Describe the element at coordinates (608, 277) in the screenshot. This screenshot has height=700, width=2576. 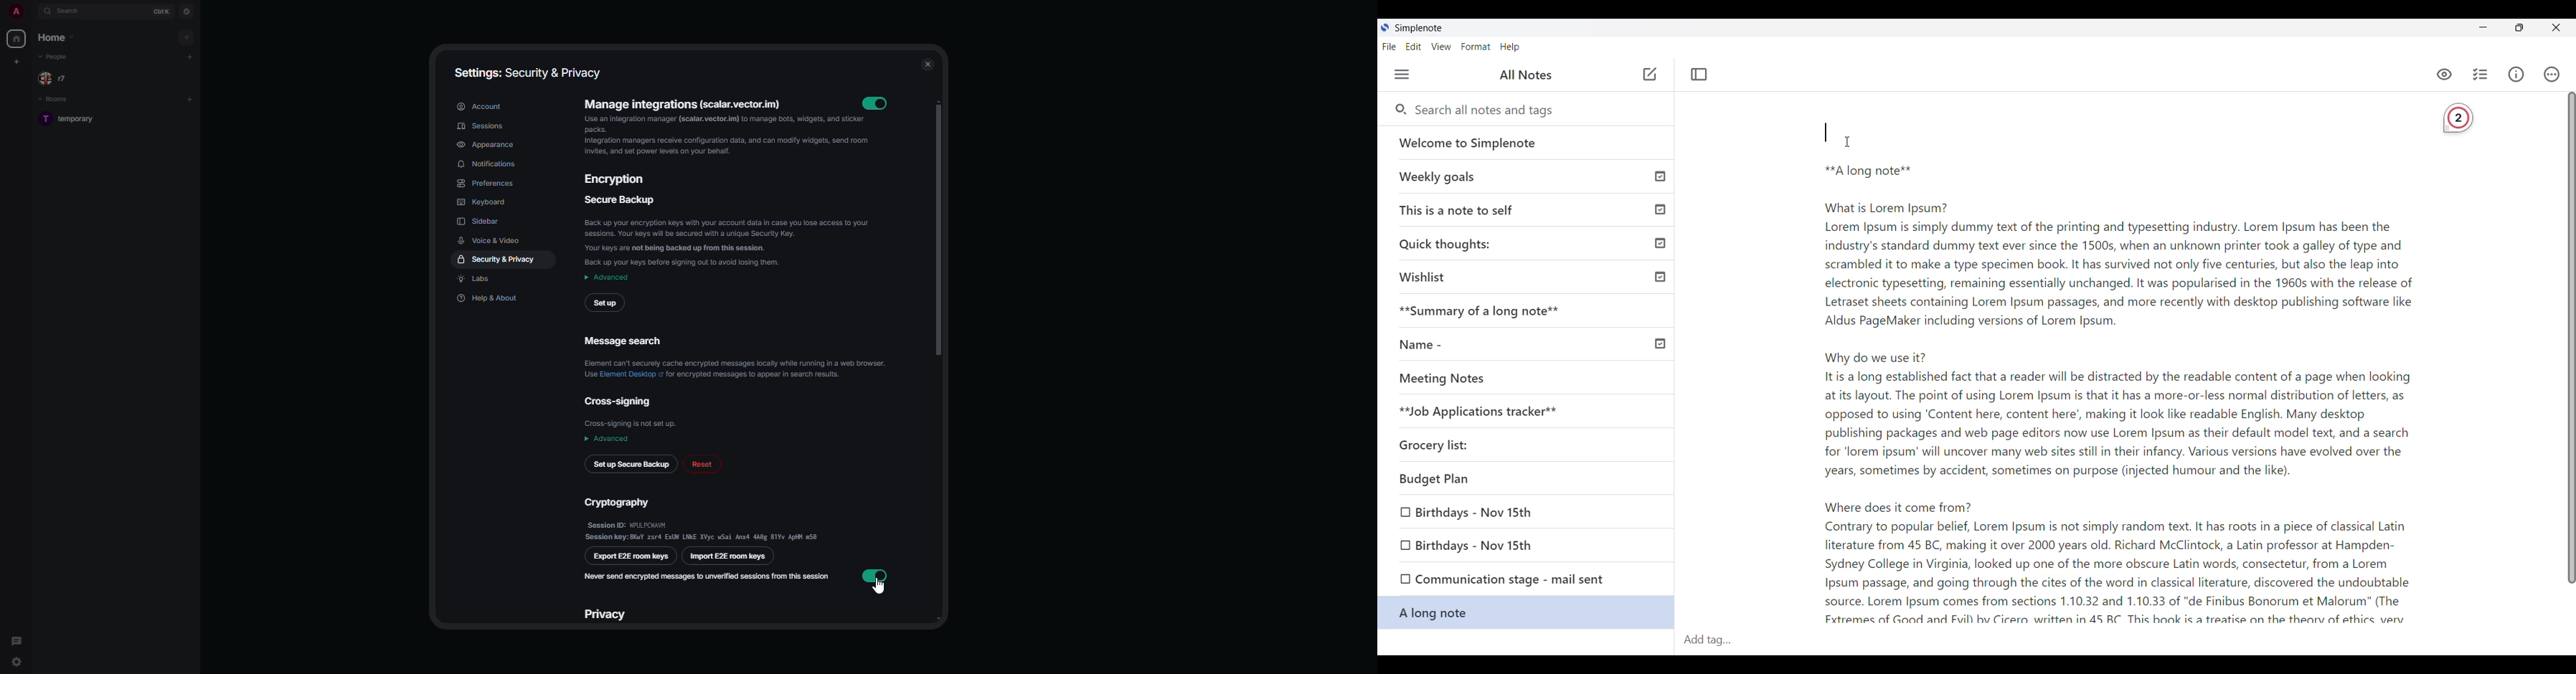
I see `advanced` at that location.